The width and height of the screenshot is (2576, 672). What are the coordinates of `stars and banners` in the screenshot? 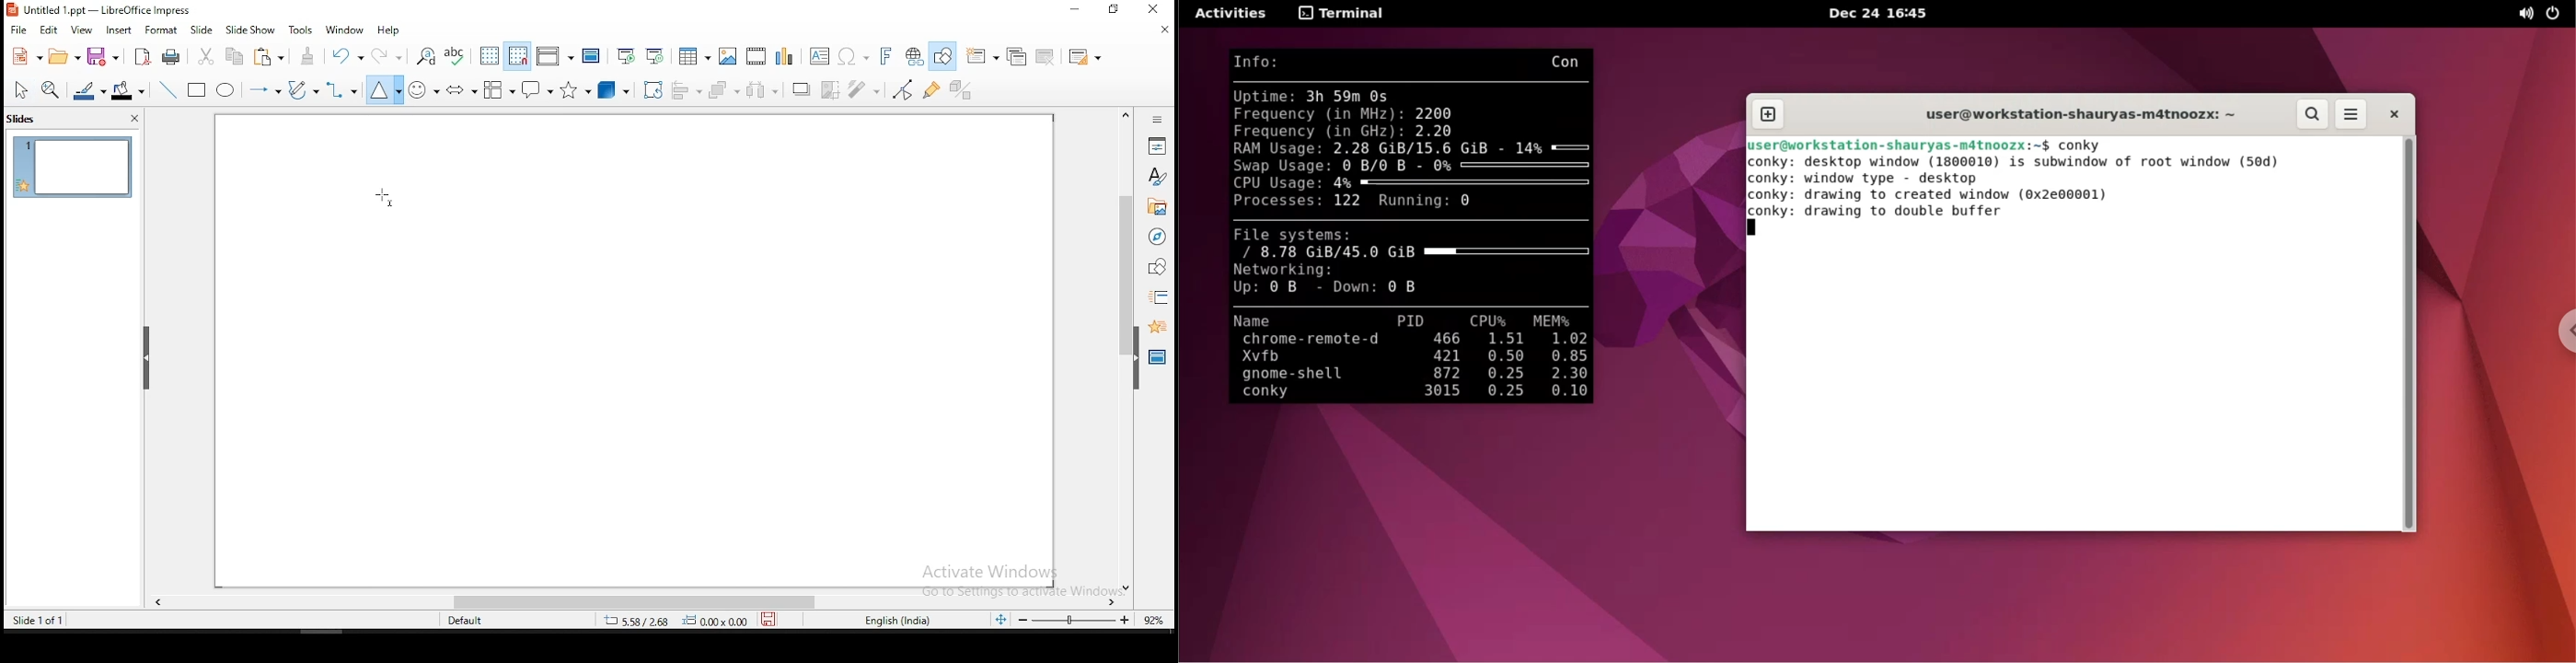 It's located at (574, 90).